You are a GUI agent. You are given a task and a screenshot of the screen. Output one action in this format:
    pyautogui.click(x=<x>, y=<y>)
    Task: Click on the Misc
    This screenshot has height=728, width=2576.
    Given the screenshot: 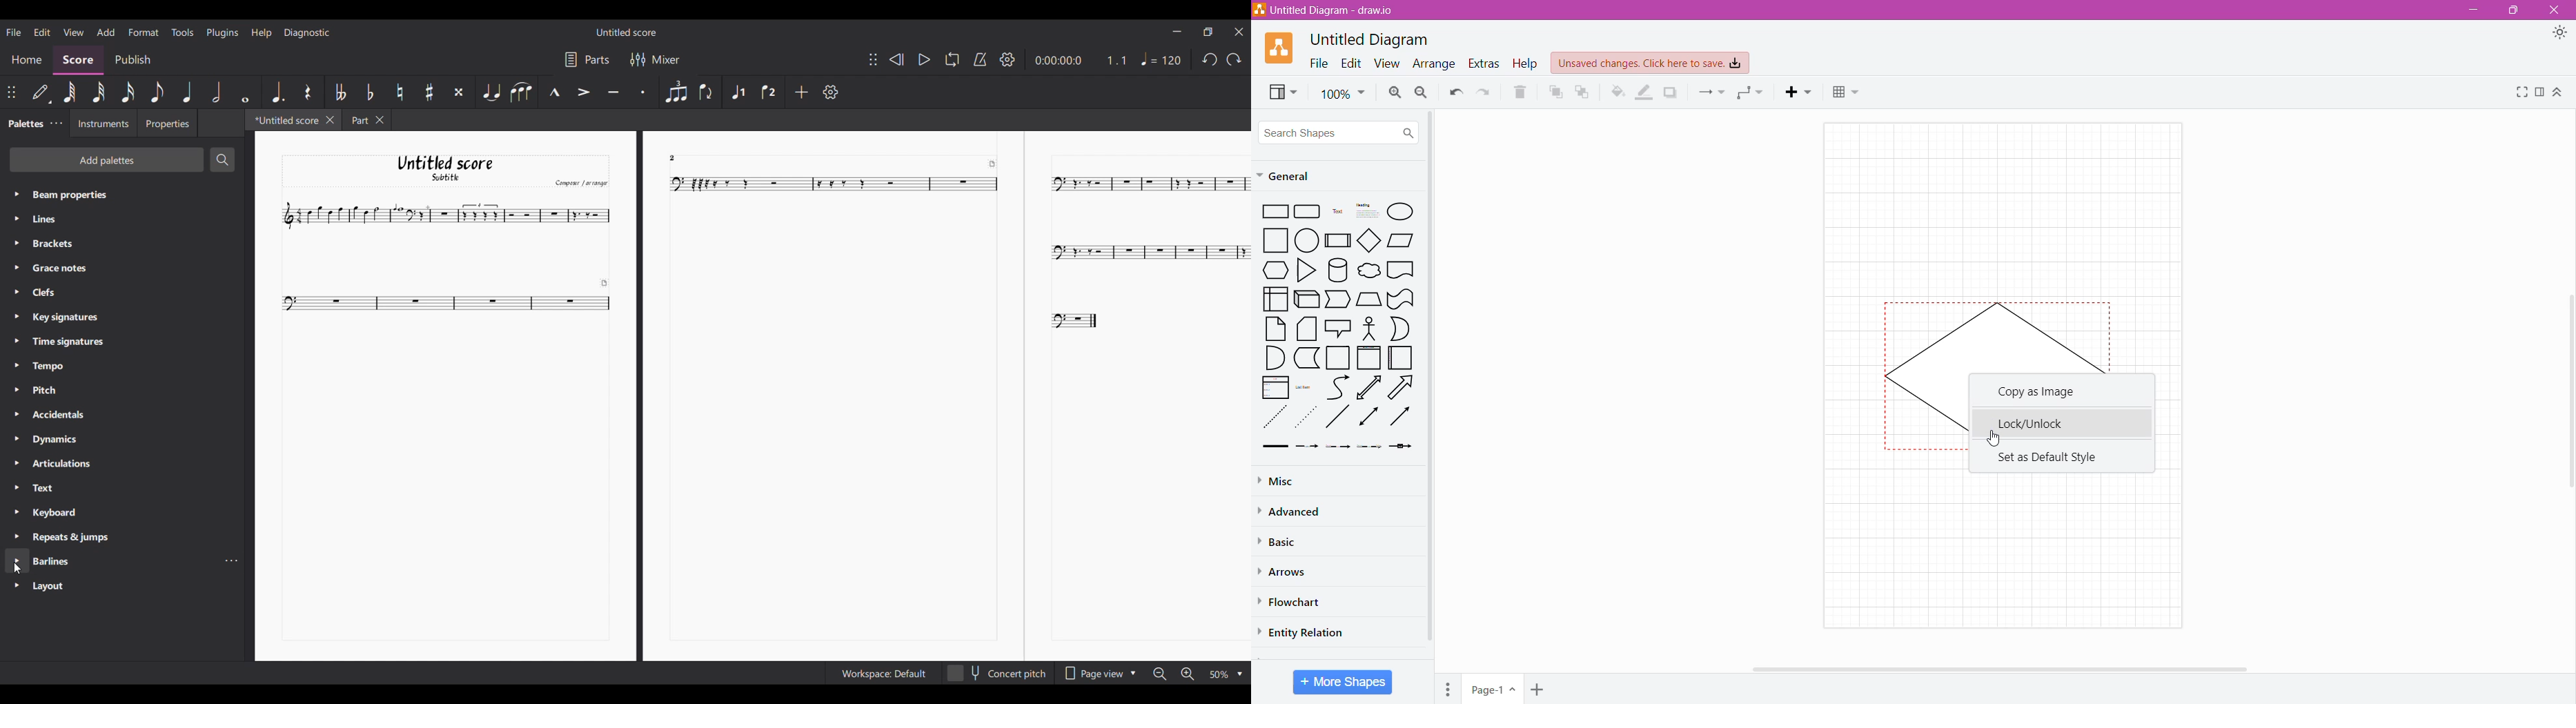 What is the action you would take?
    pyautogui.click(x=1279, y=481)
    